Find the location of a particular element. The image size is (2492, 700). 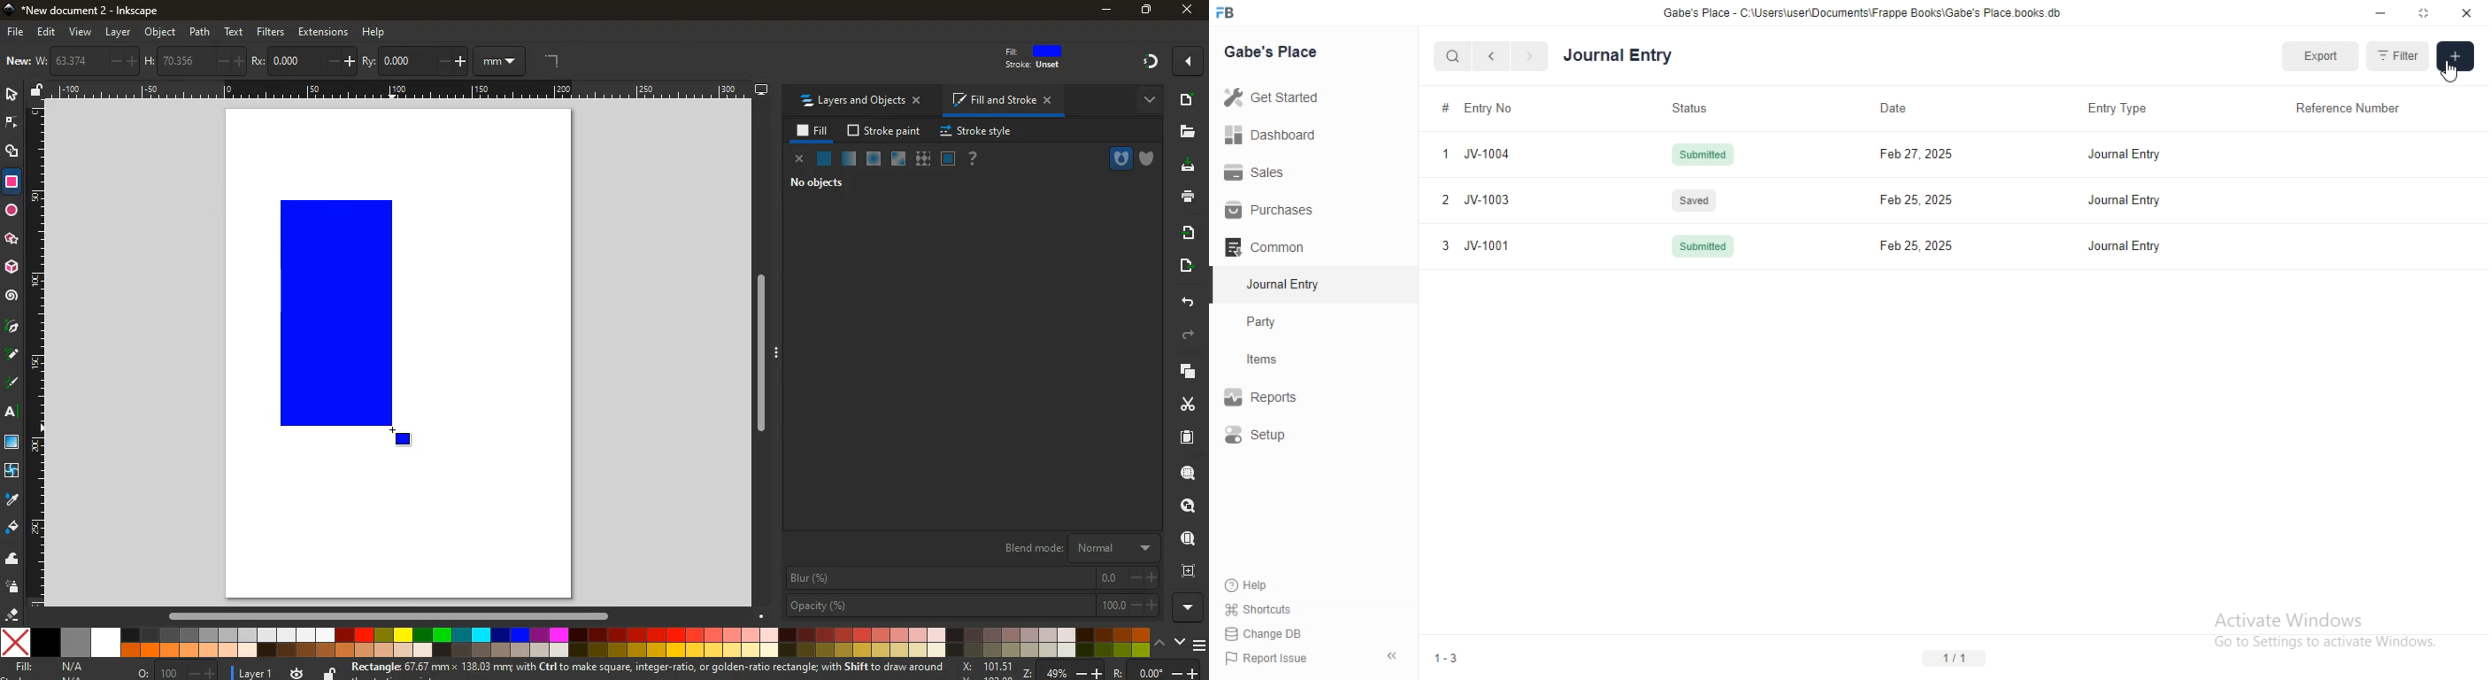

menu is located at coordinates (1199, 645).